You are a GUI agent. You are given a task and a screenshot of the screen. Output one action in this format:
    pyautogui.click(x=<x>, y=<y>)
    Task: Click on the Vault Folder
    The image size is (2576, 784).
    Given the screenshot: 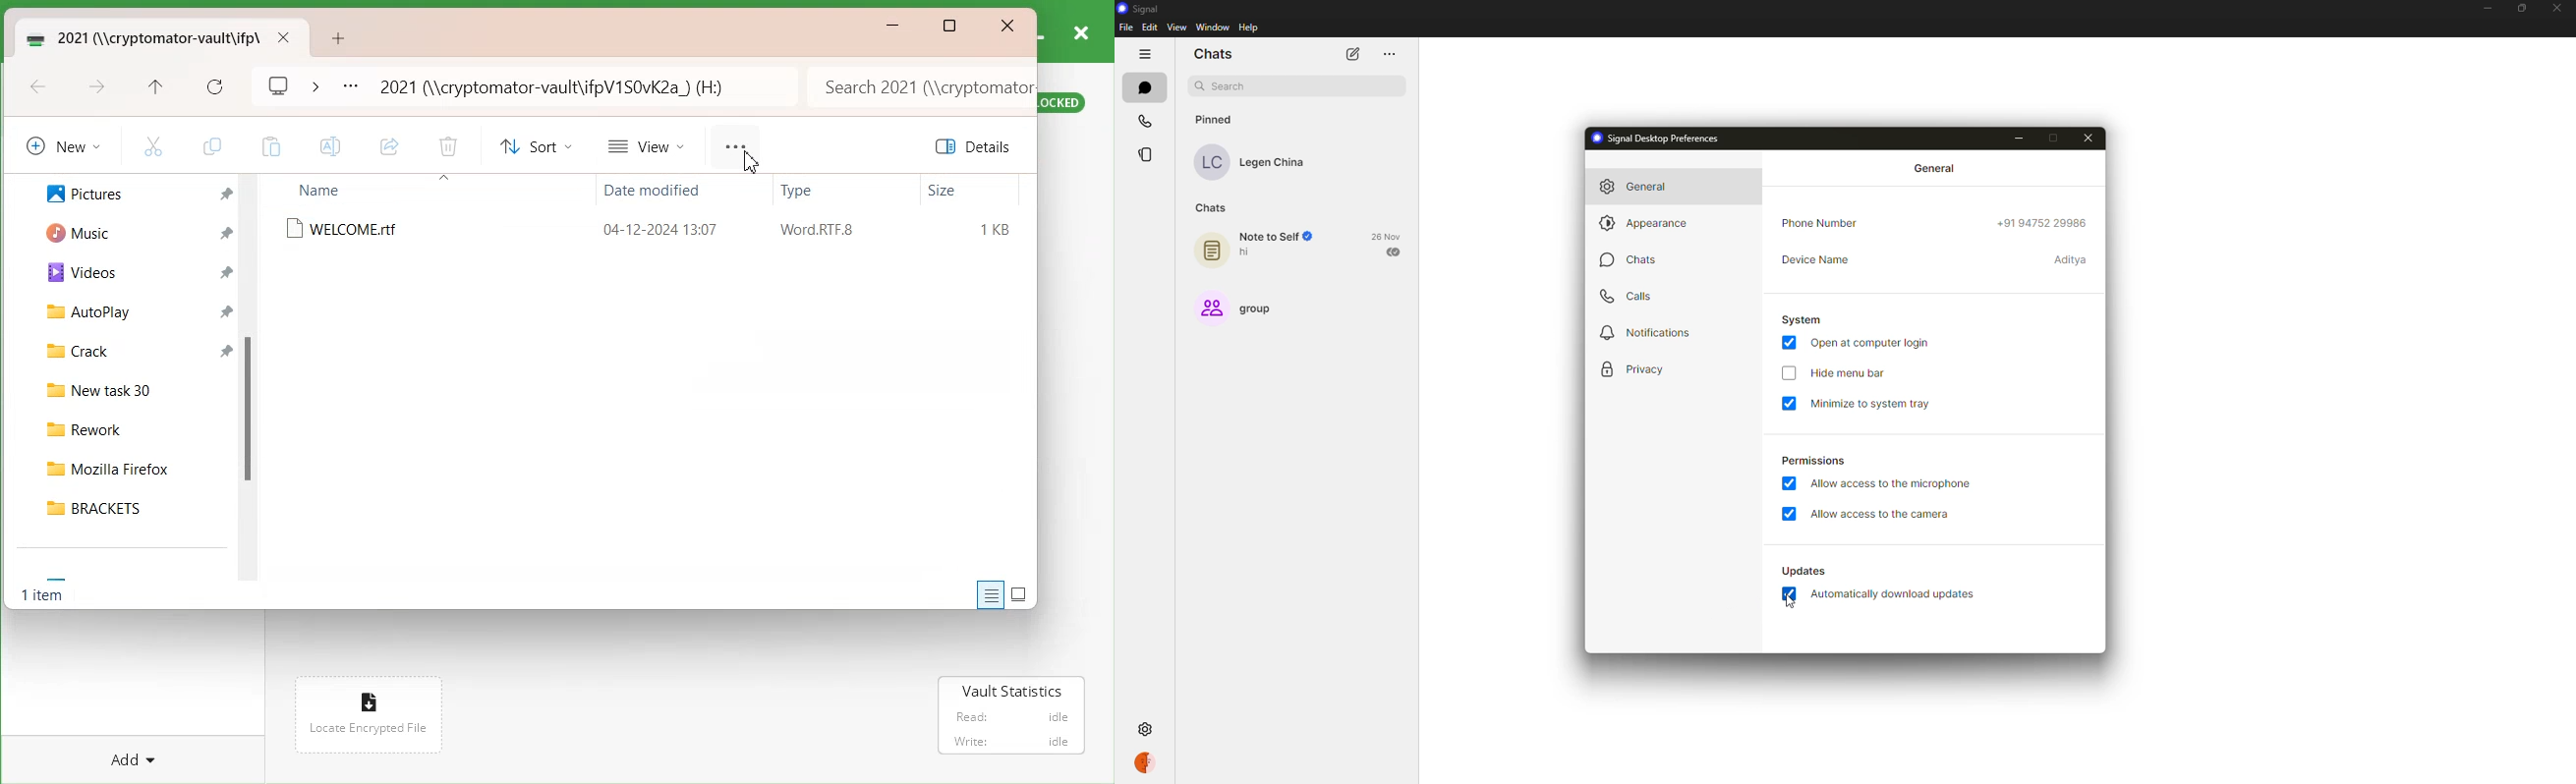 What is the action you would take?
    pyautogui.click(x=134, y=37)
    